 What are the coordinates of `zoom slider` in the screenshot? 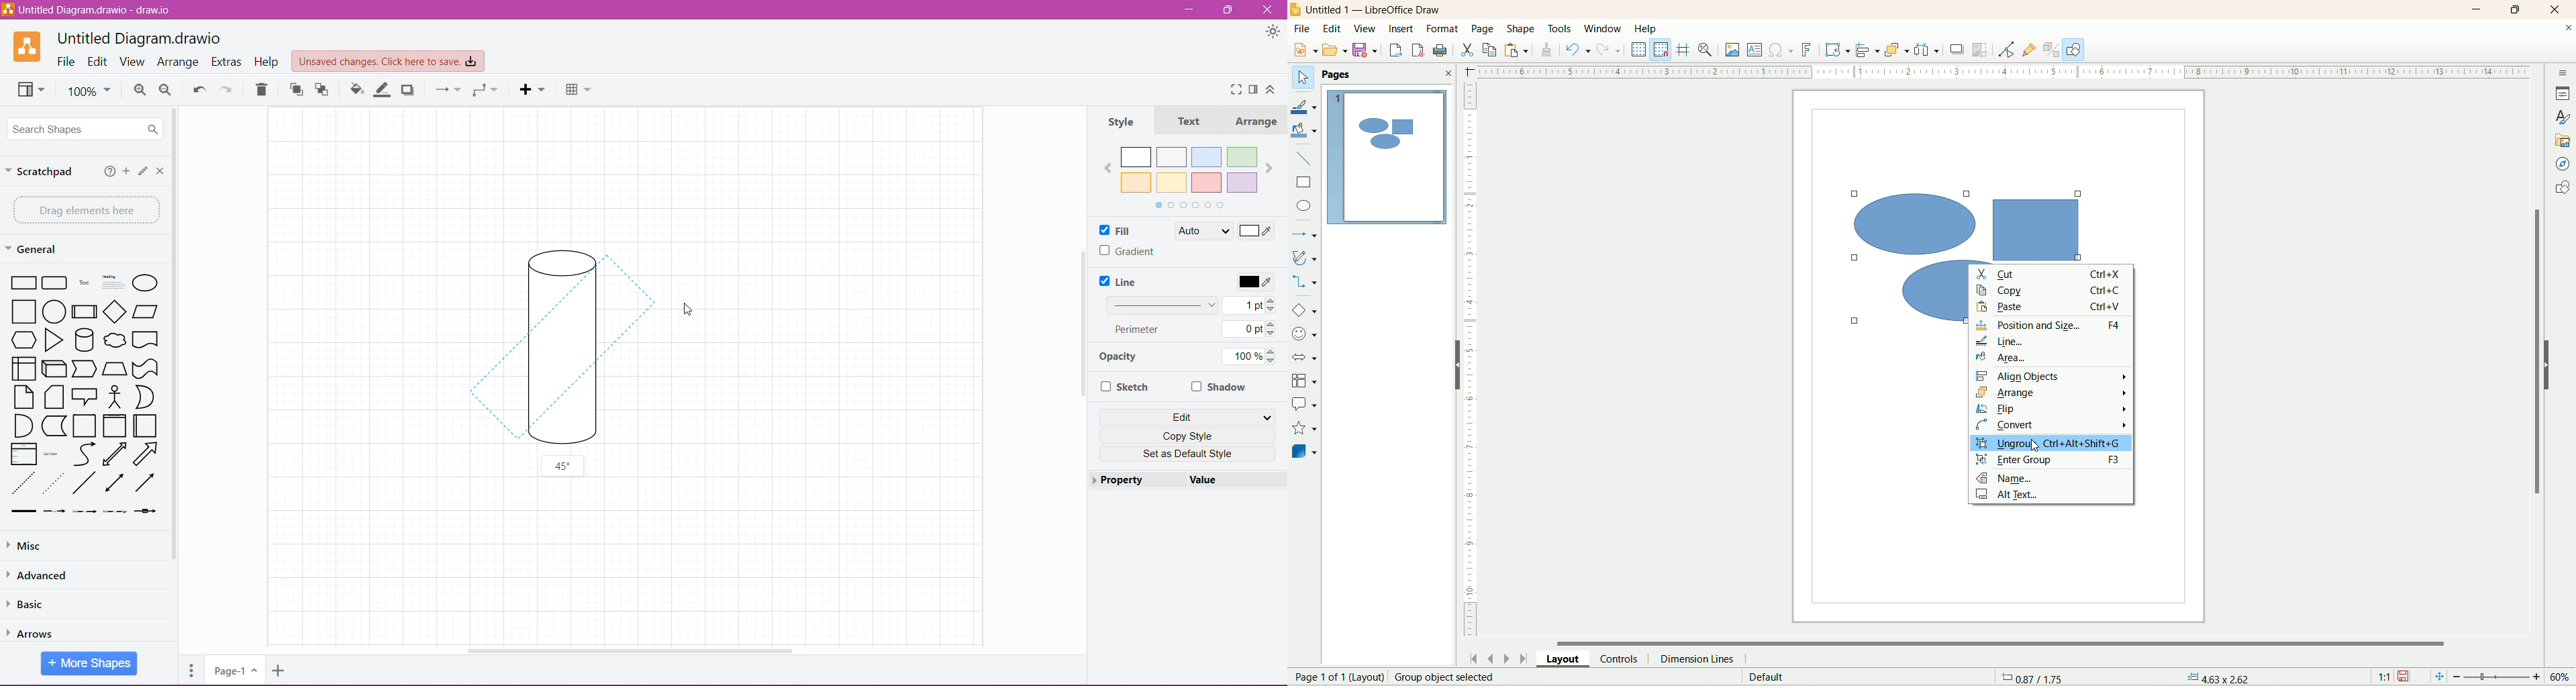 It's located at (2500, 678).